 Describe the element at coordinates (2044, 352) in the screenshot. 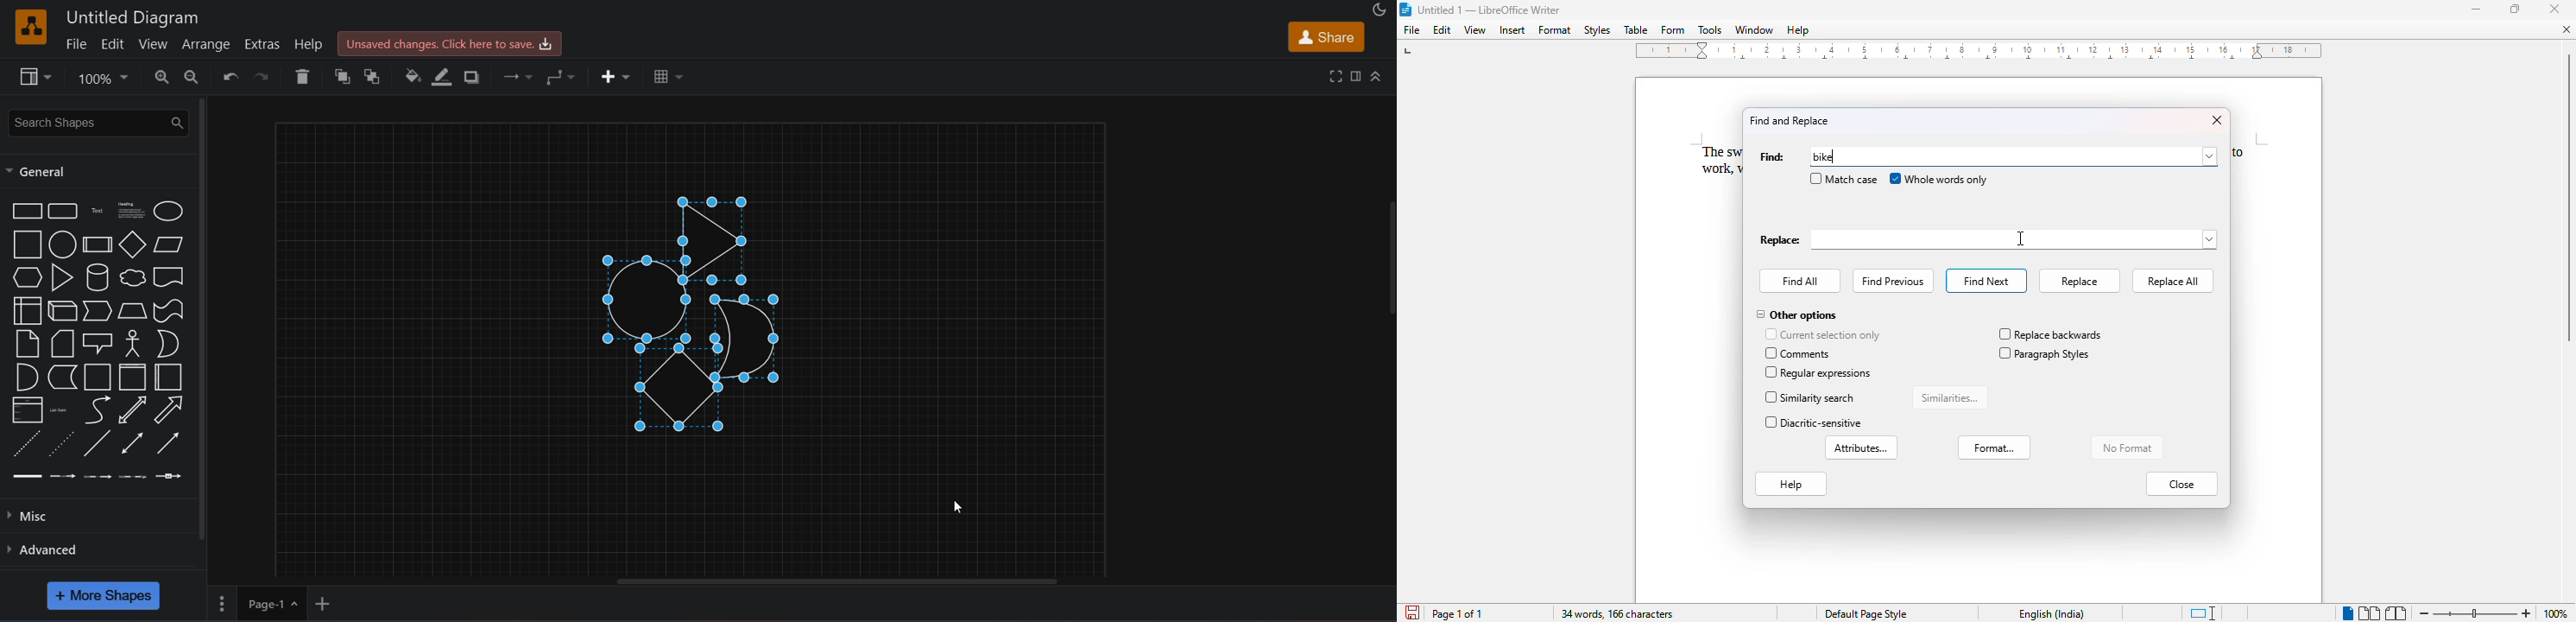

I see `paragraph styles` at that location.